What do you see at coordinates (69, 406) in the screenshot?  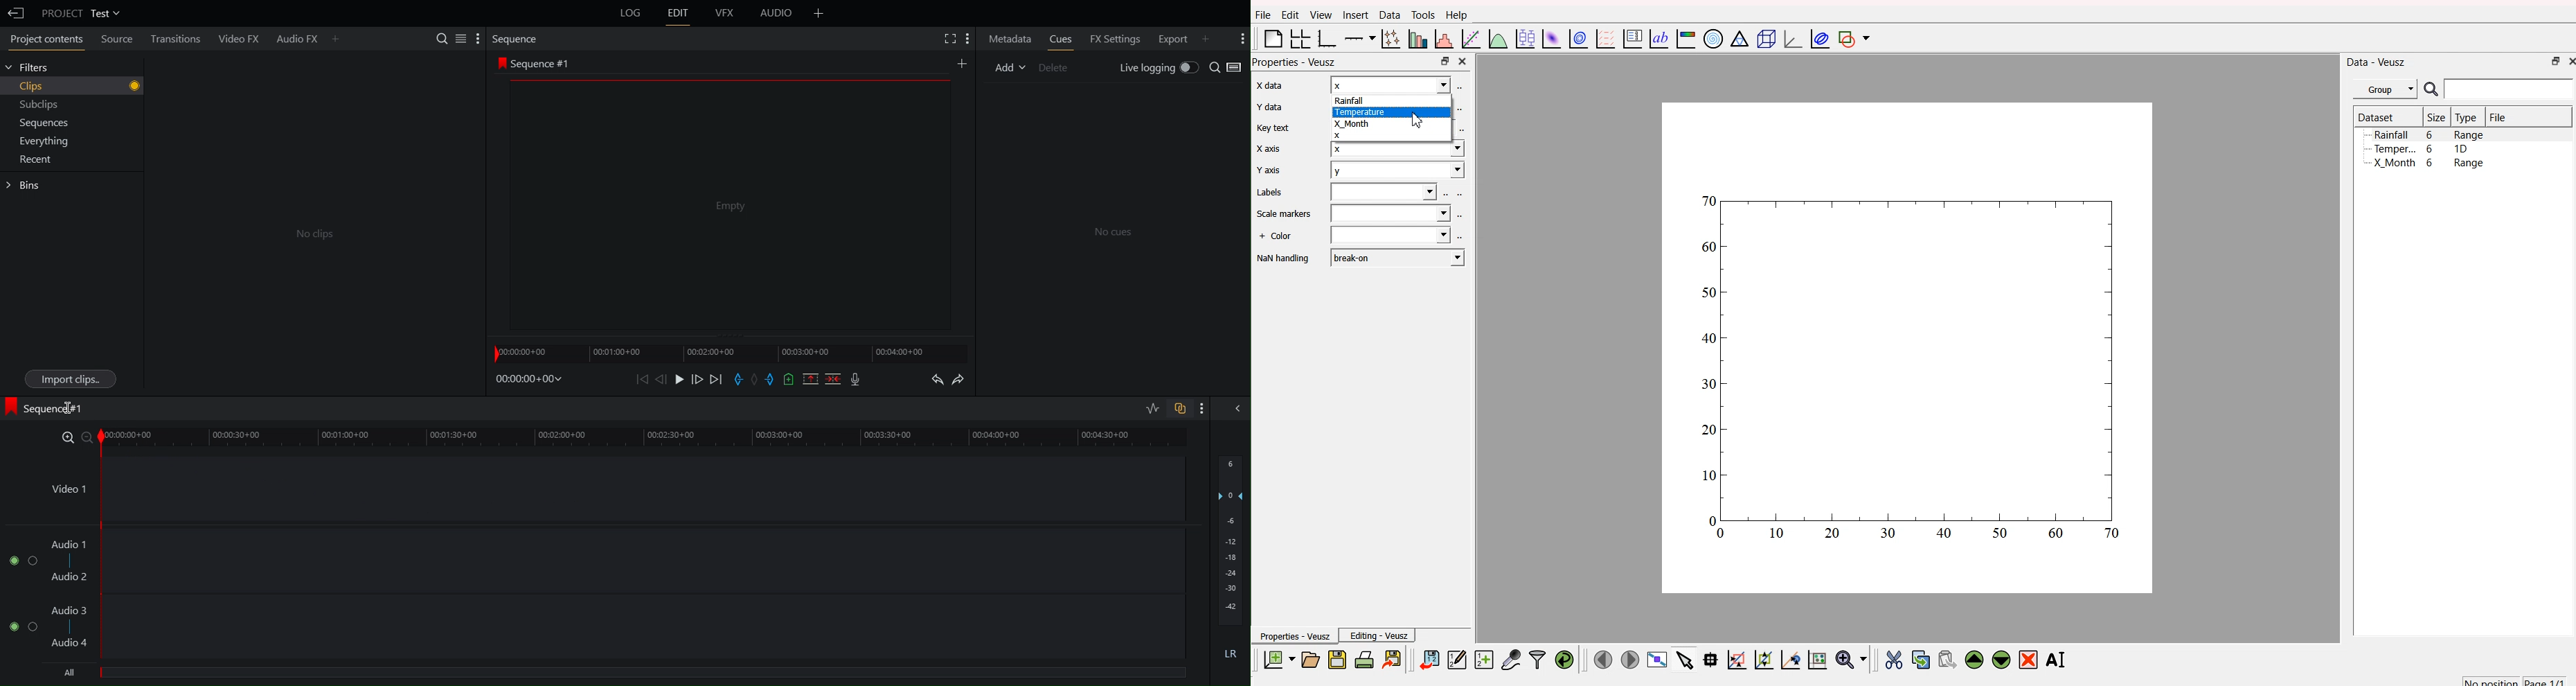 I see `Cursor` at bounding box center [69, 406].